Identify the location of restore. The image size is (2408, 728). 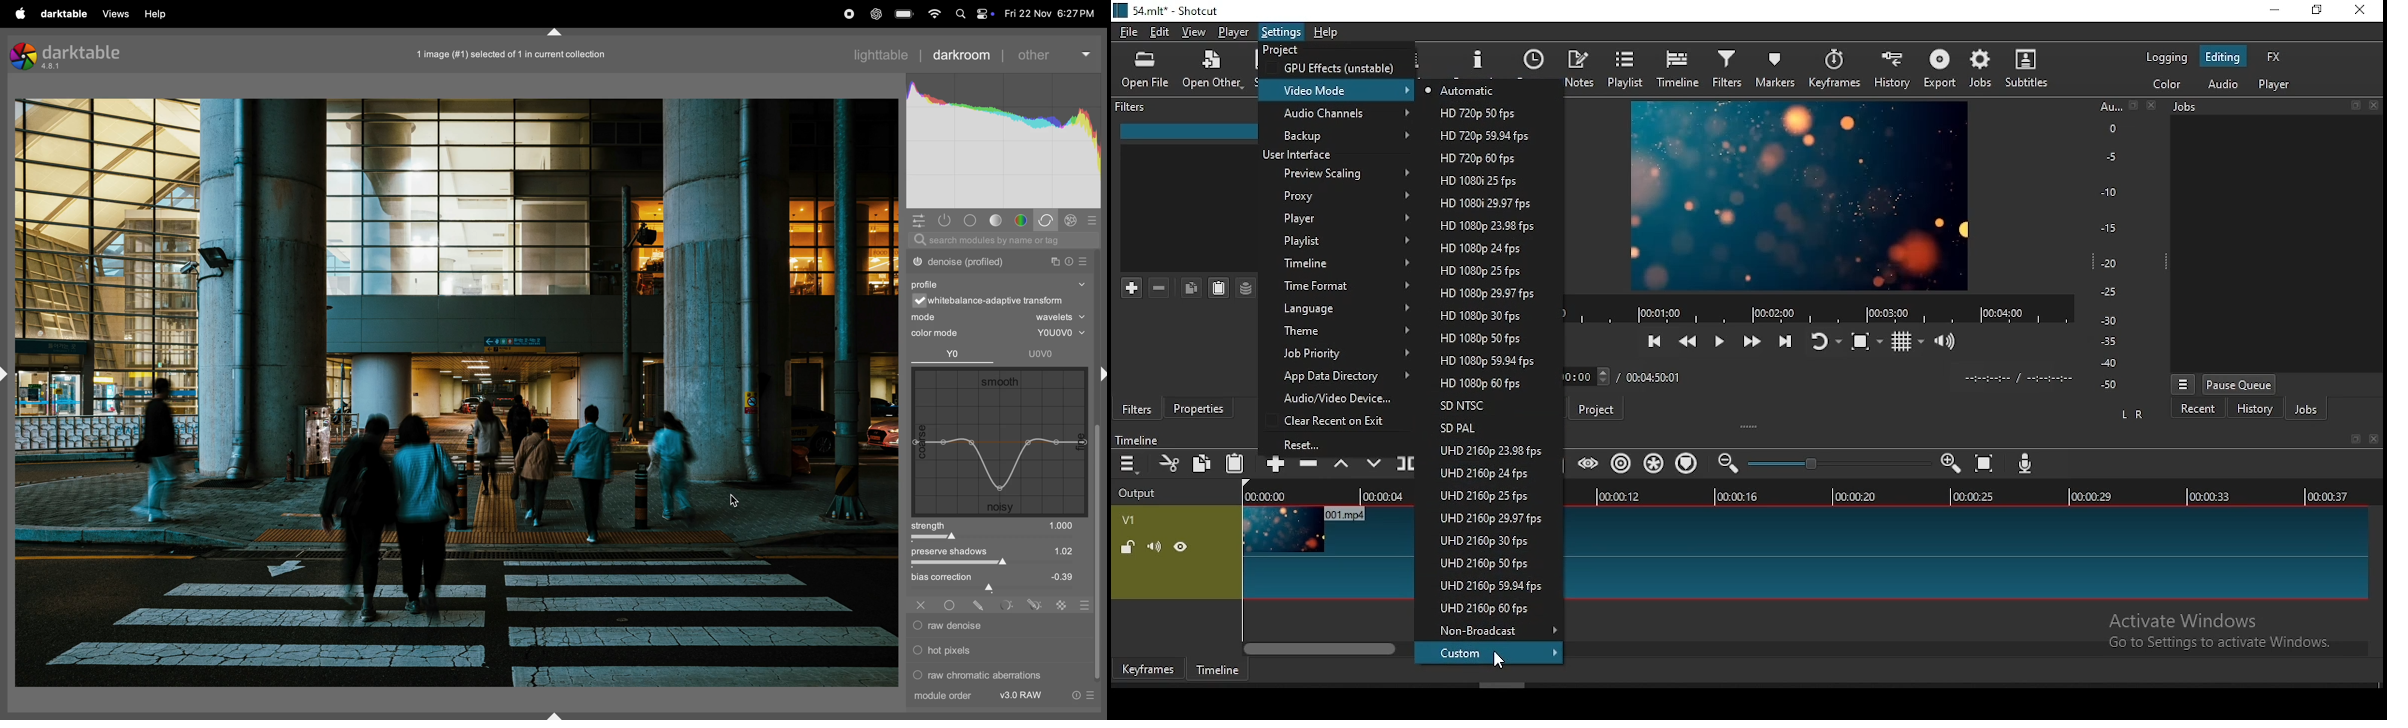
(2315, 11).